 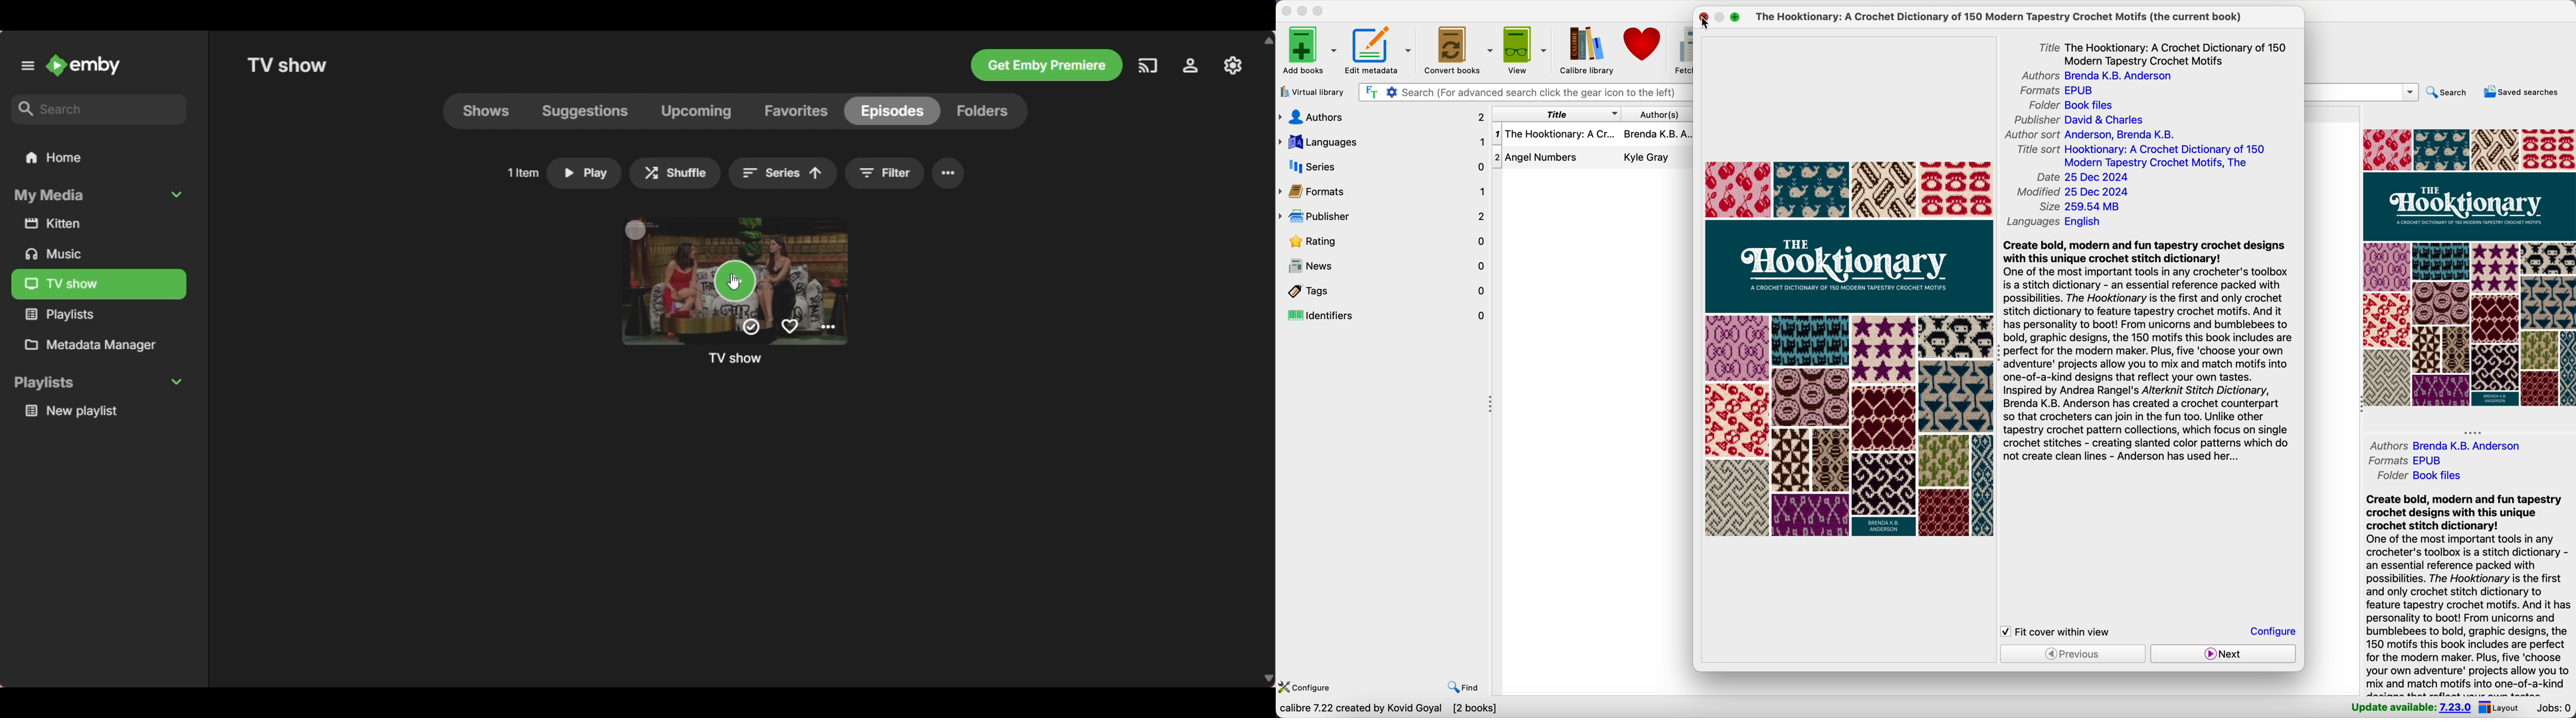 What do you see at coordinates (2468, 594) in the screenshot?
I see `synopsis` at bounding box center [2468, 594].